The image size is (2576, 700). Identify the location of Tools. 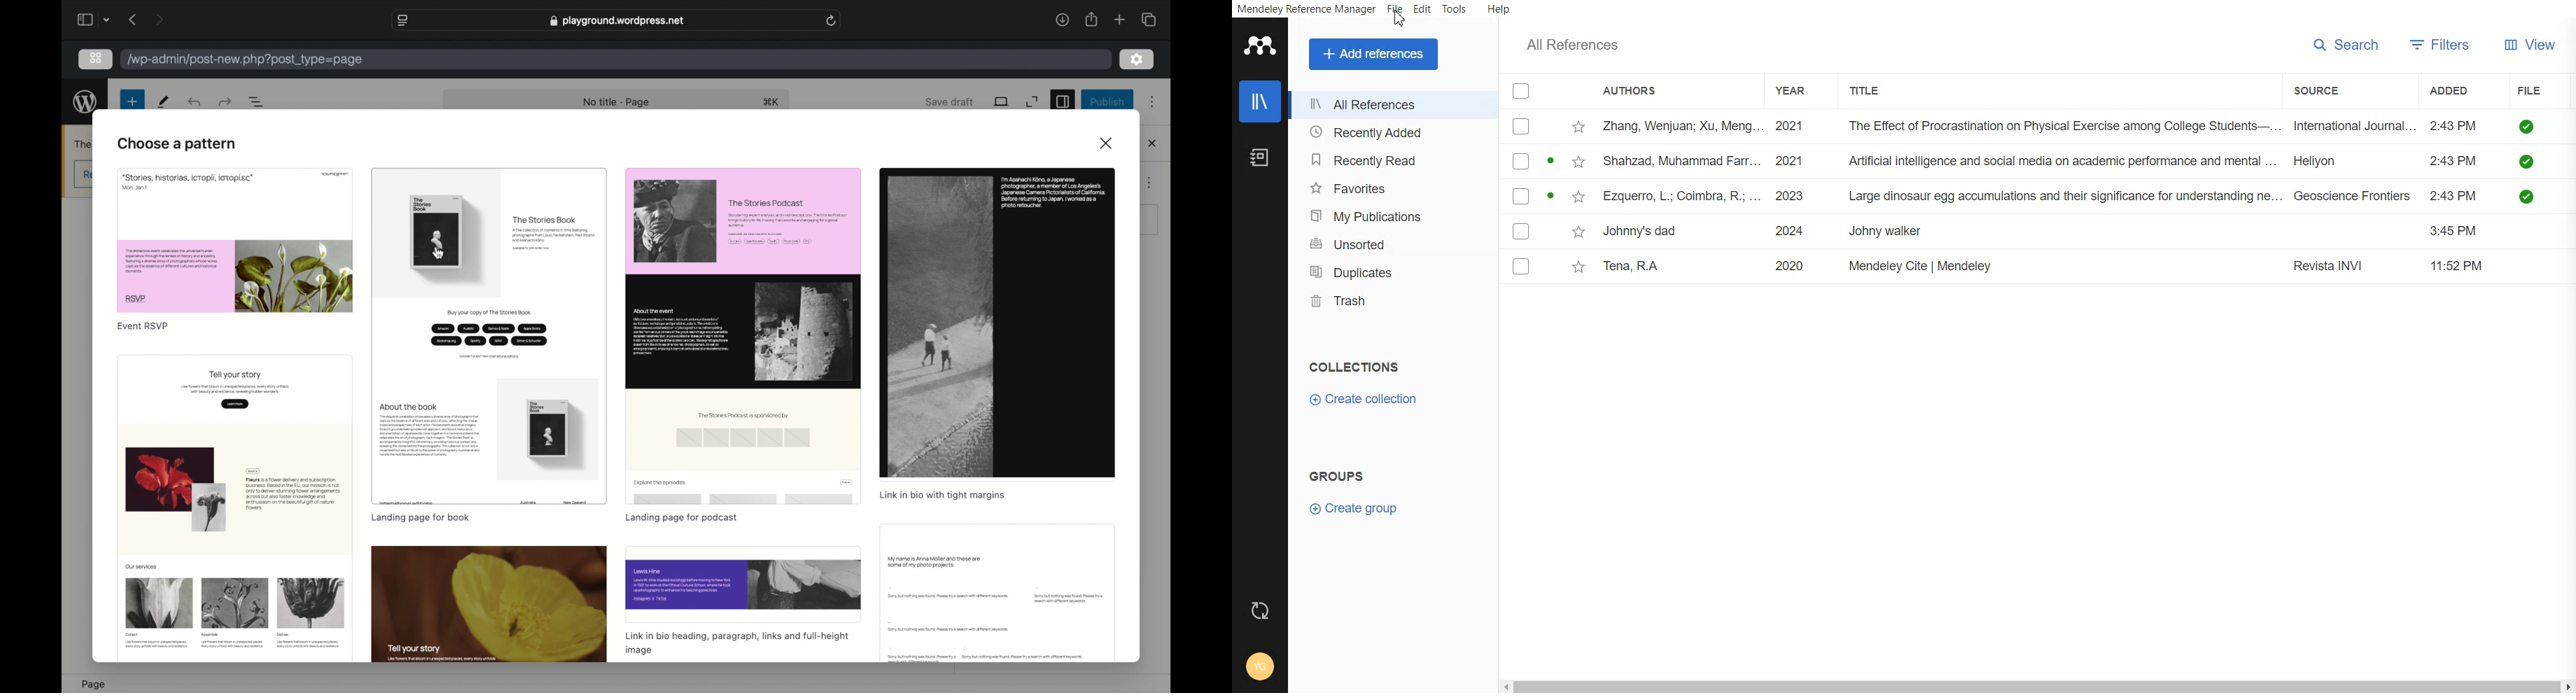
(1453, 9).